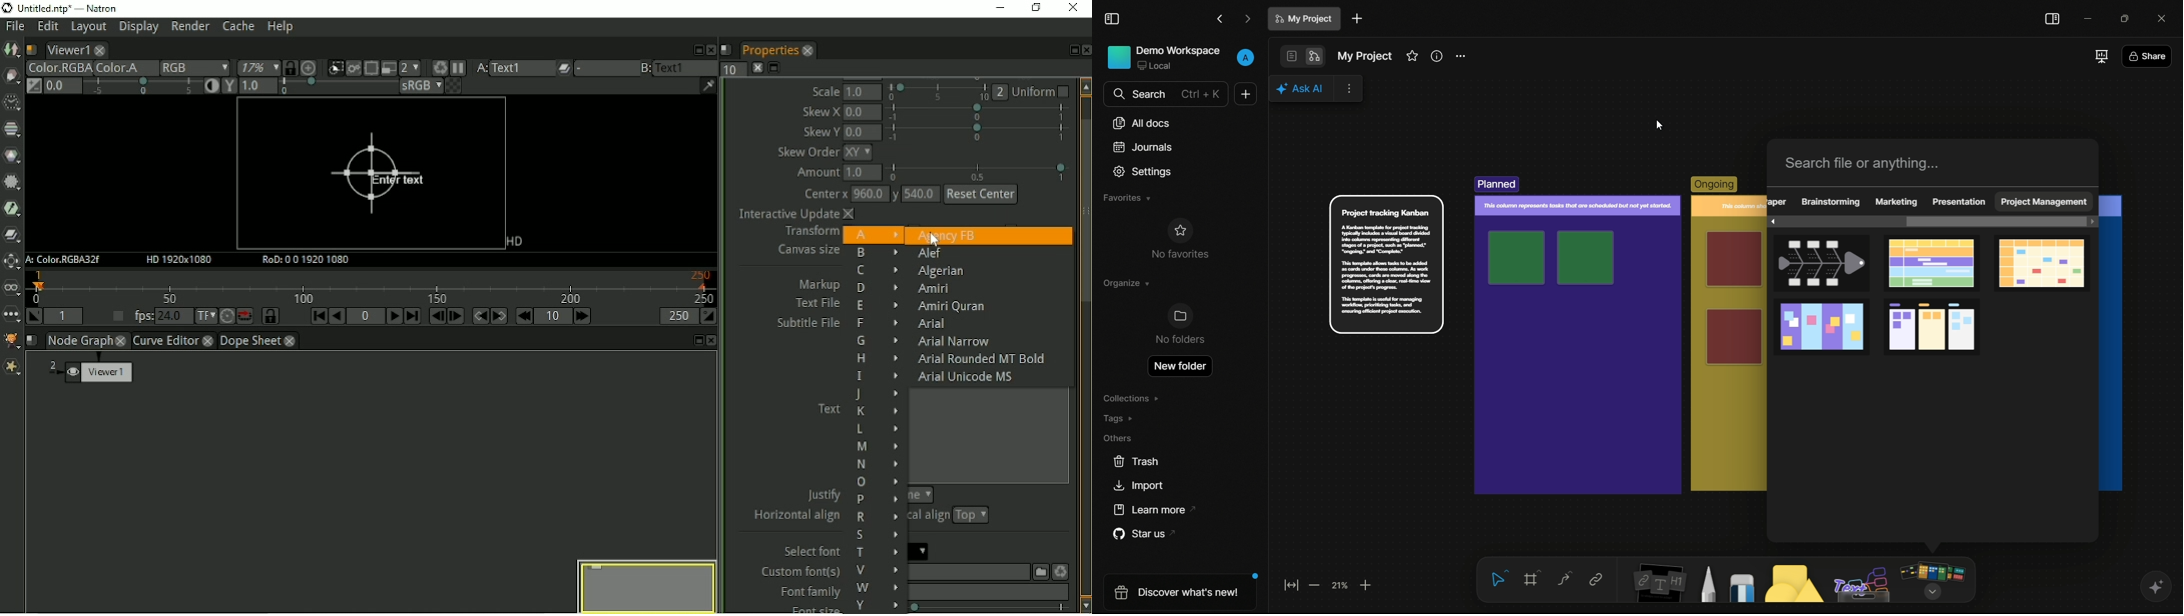 Image resolution: width=2184 pixels, height=616 pixels. Describe the element at coordinates (1306, 19) in the screenshot. I see `document name` at that location.